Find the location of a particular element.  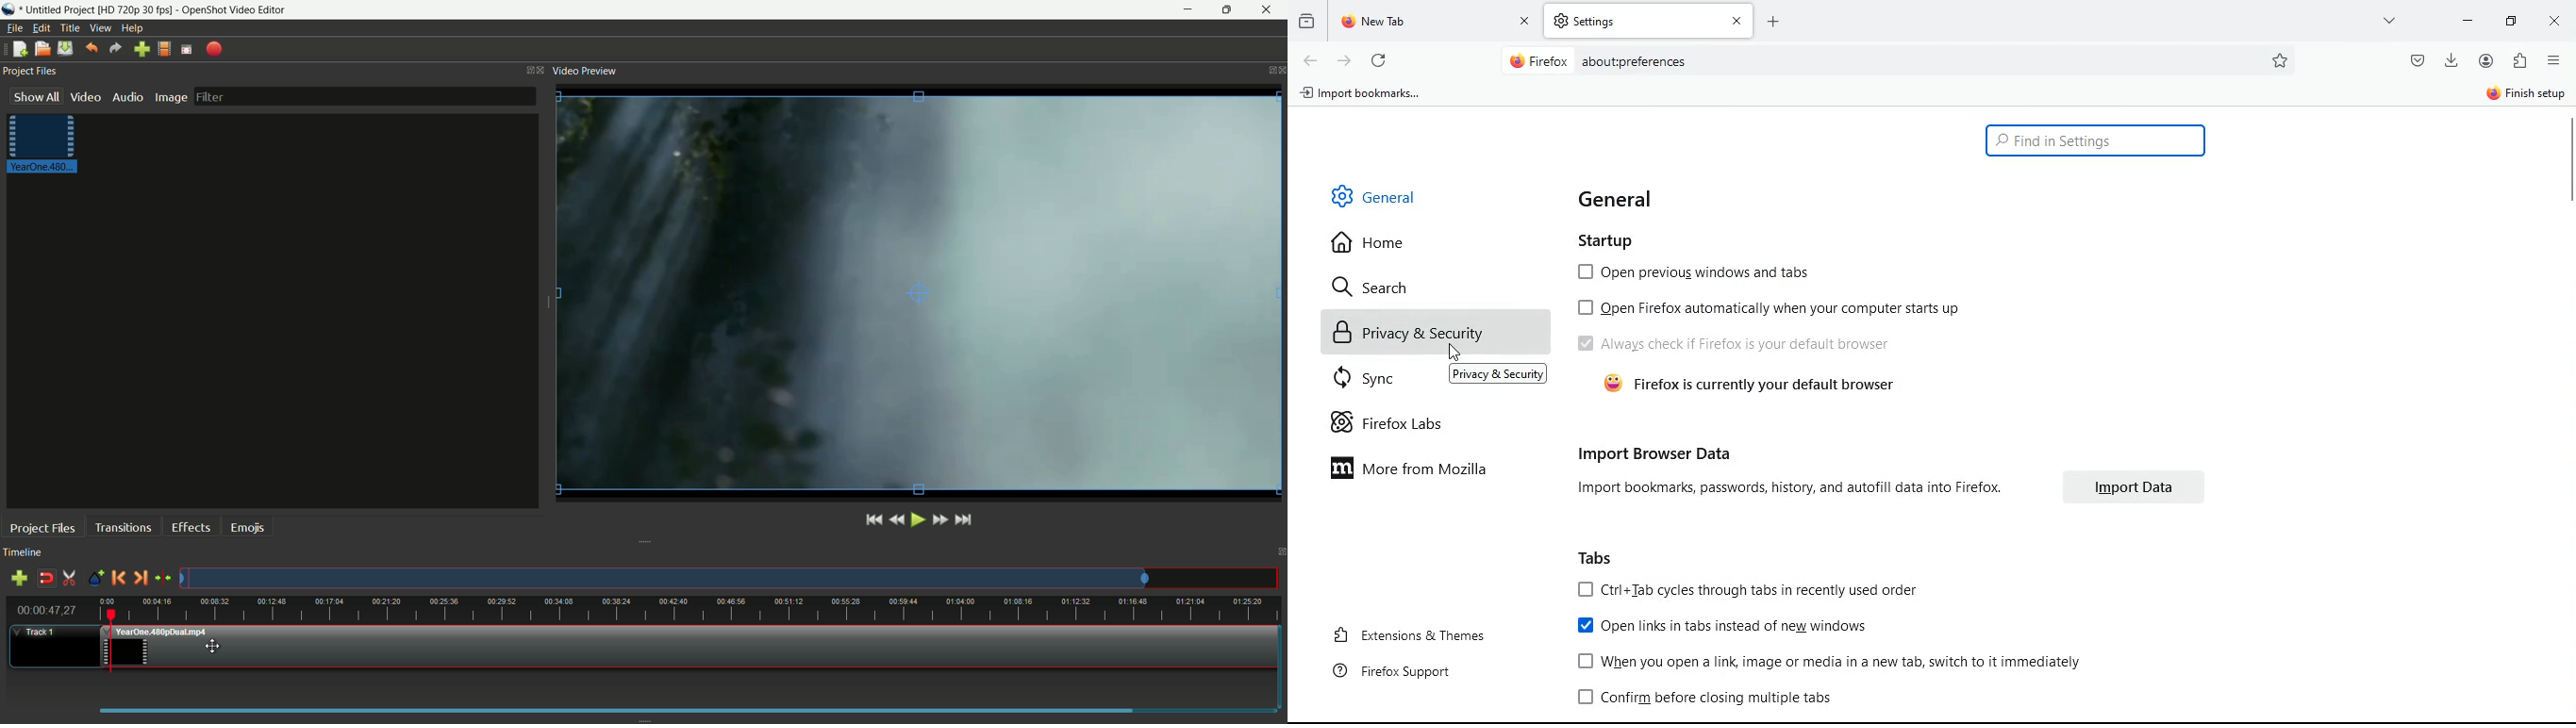

import bookmarks is located at coordinates (1367, 97).